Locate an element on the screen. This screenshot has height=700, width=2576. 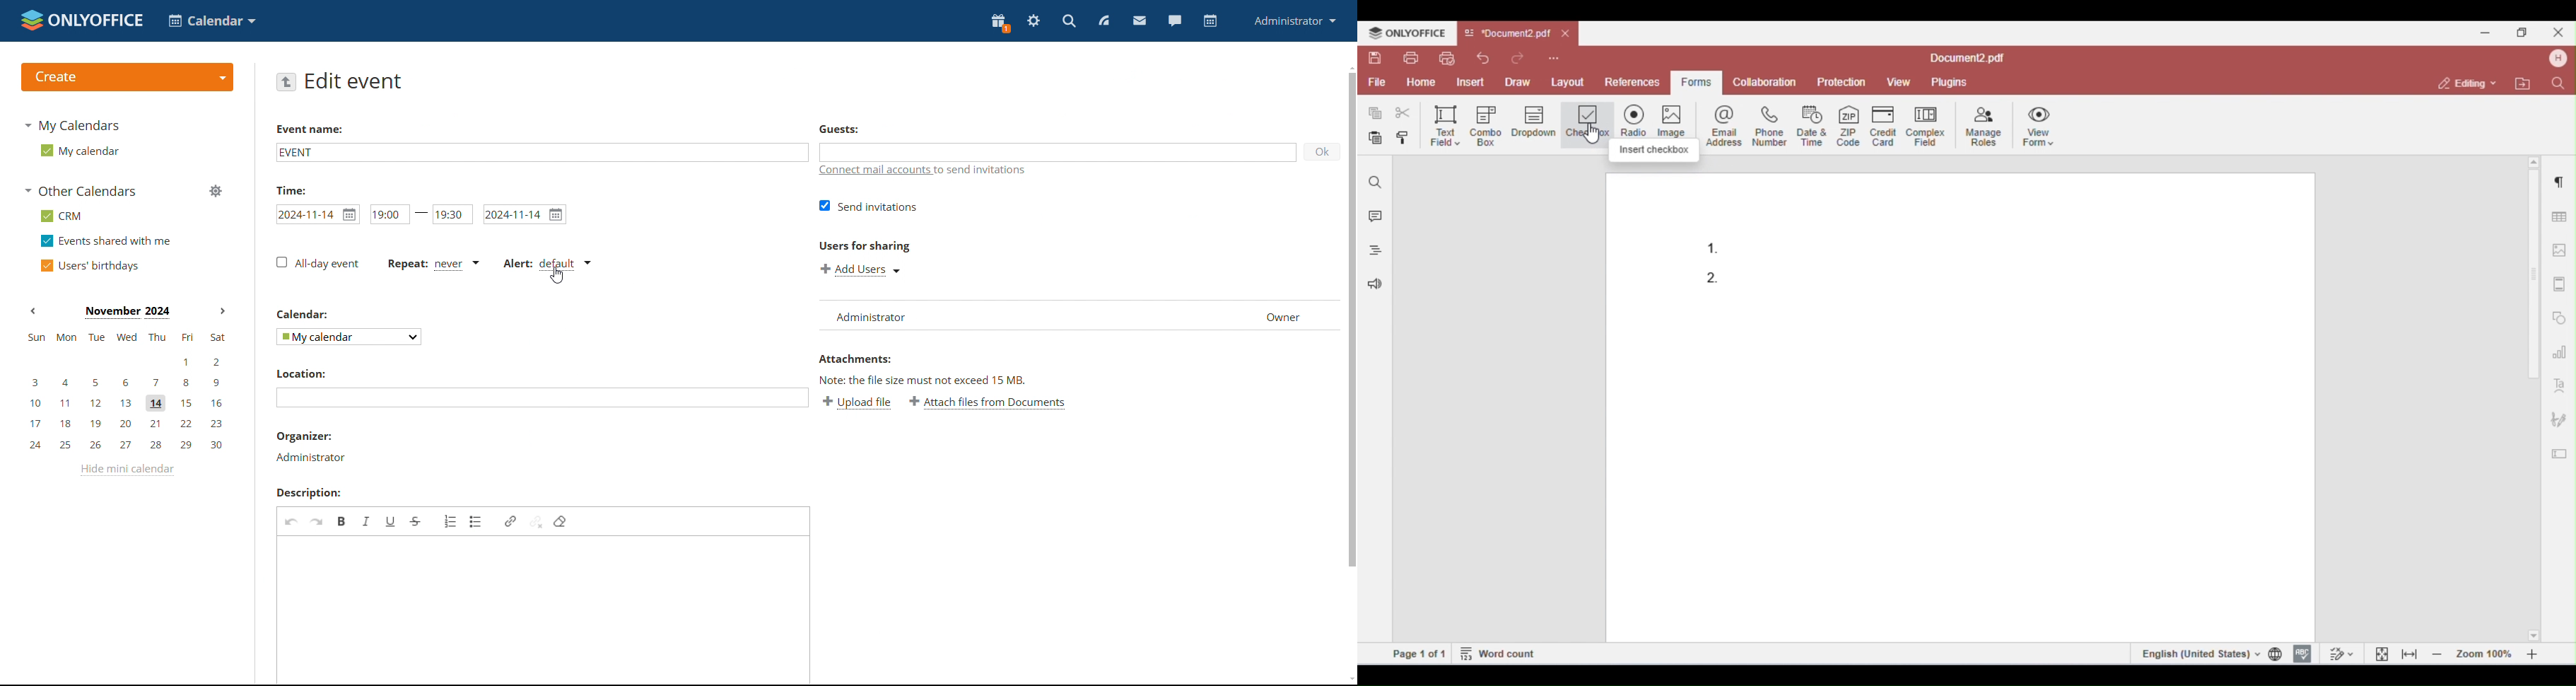
attachment: is located at coordinates (858, 360).